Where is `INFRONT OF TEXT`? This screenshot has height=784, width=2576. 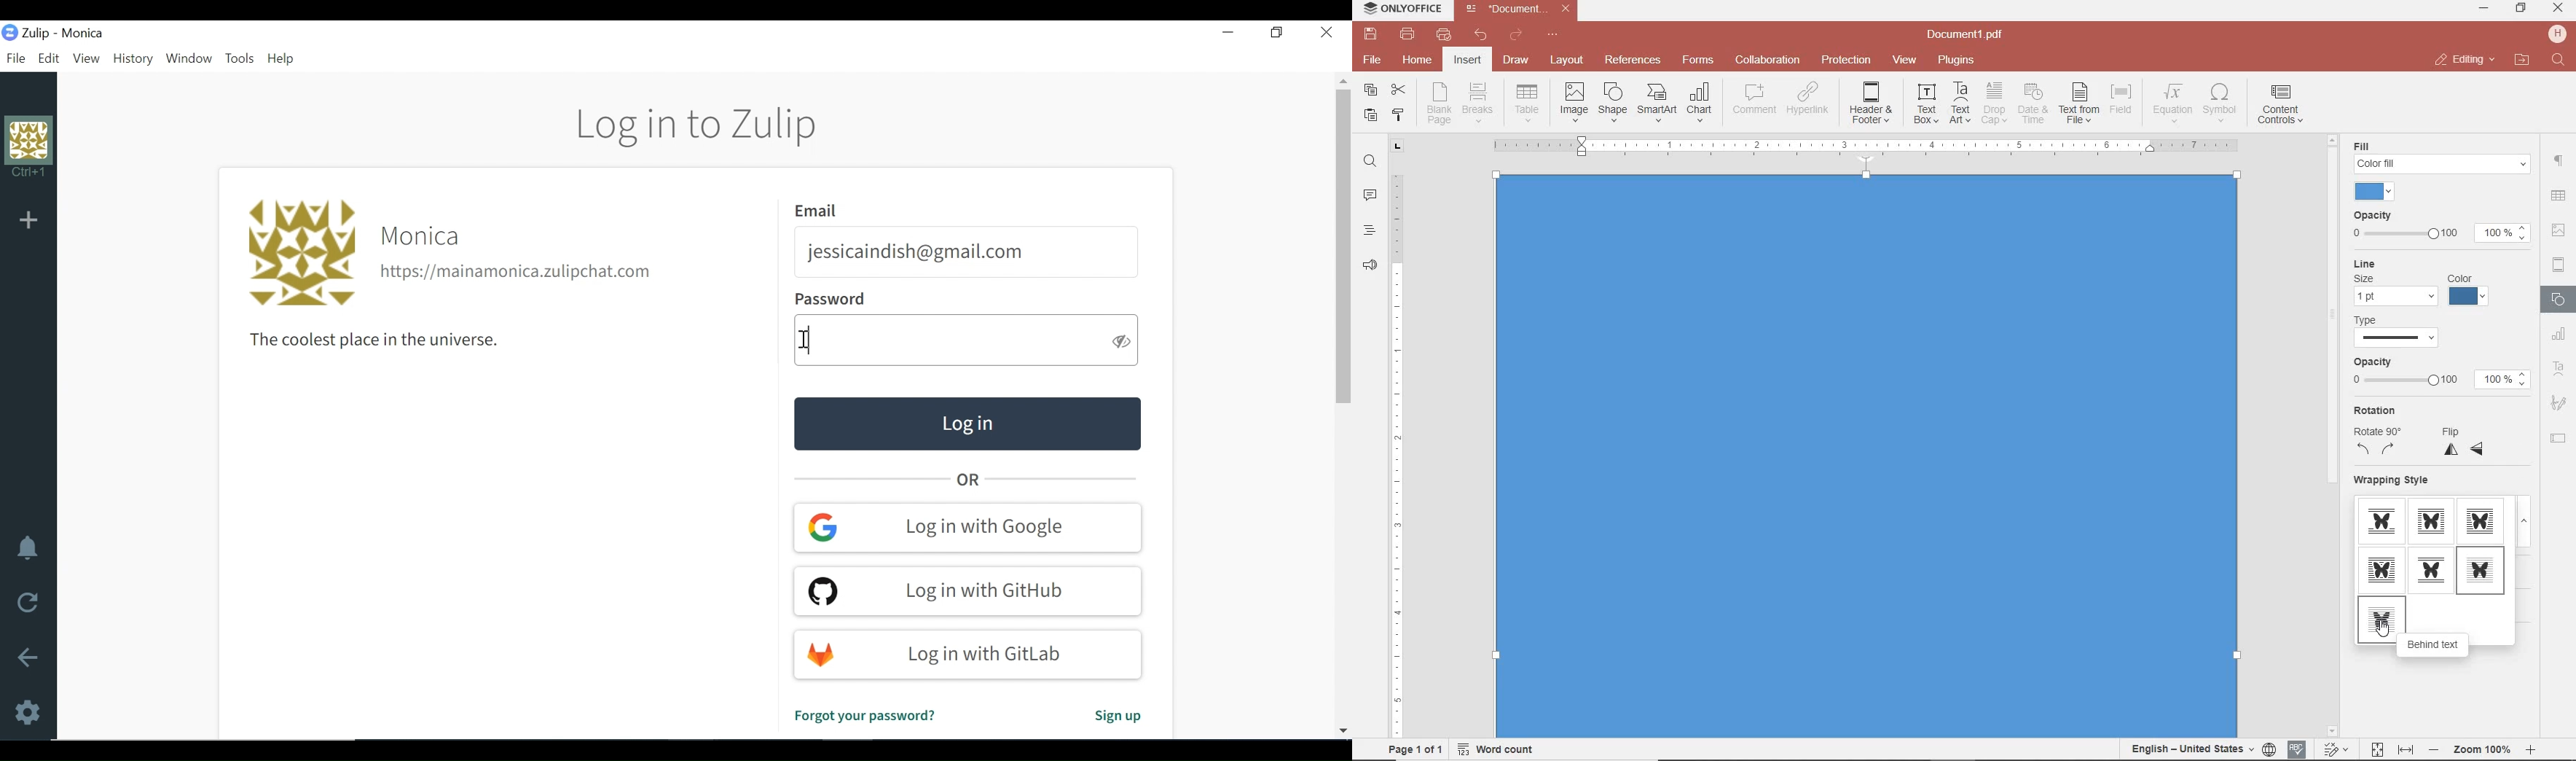
INFRONT OF TEXT is located at coordinates (2478, 568).